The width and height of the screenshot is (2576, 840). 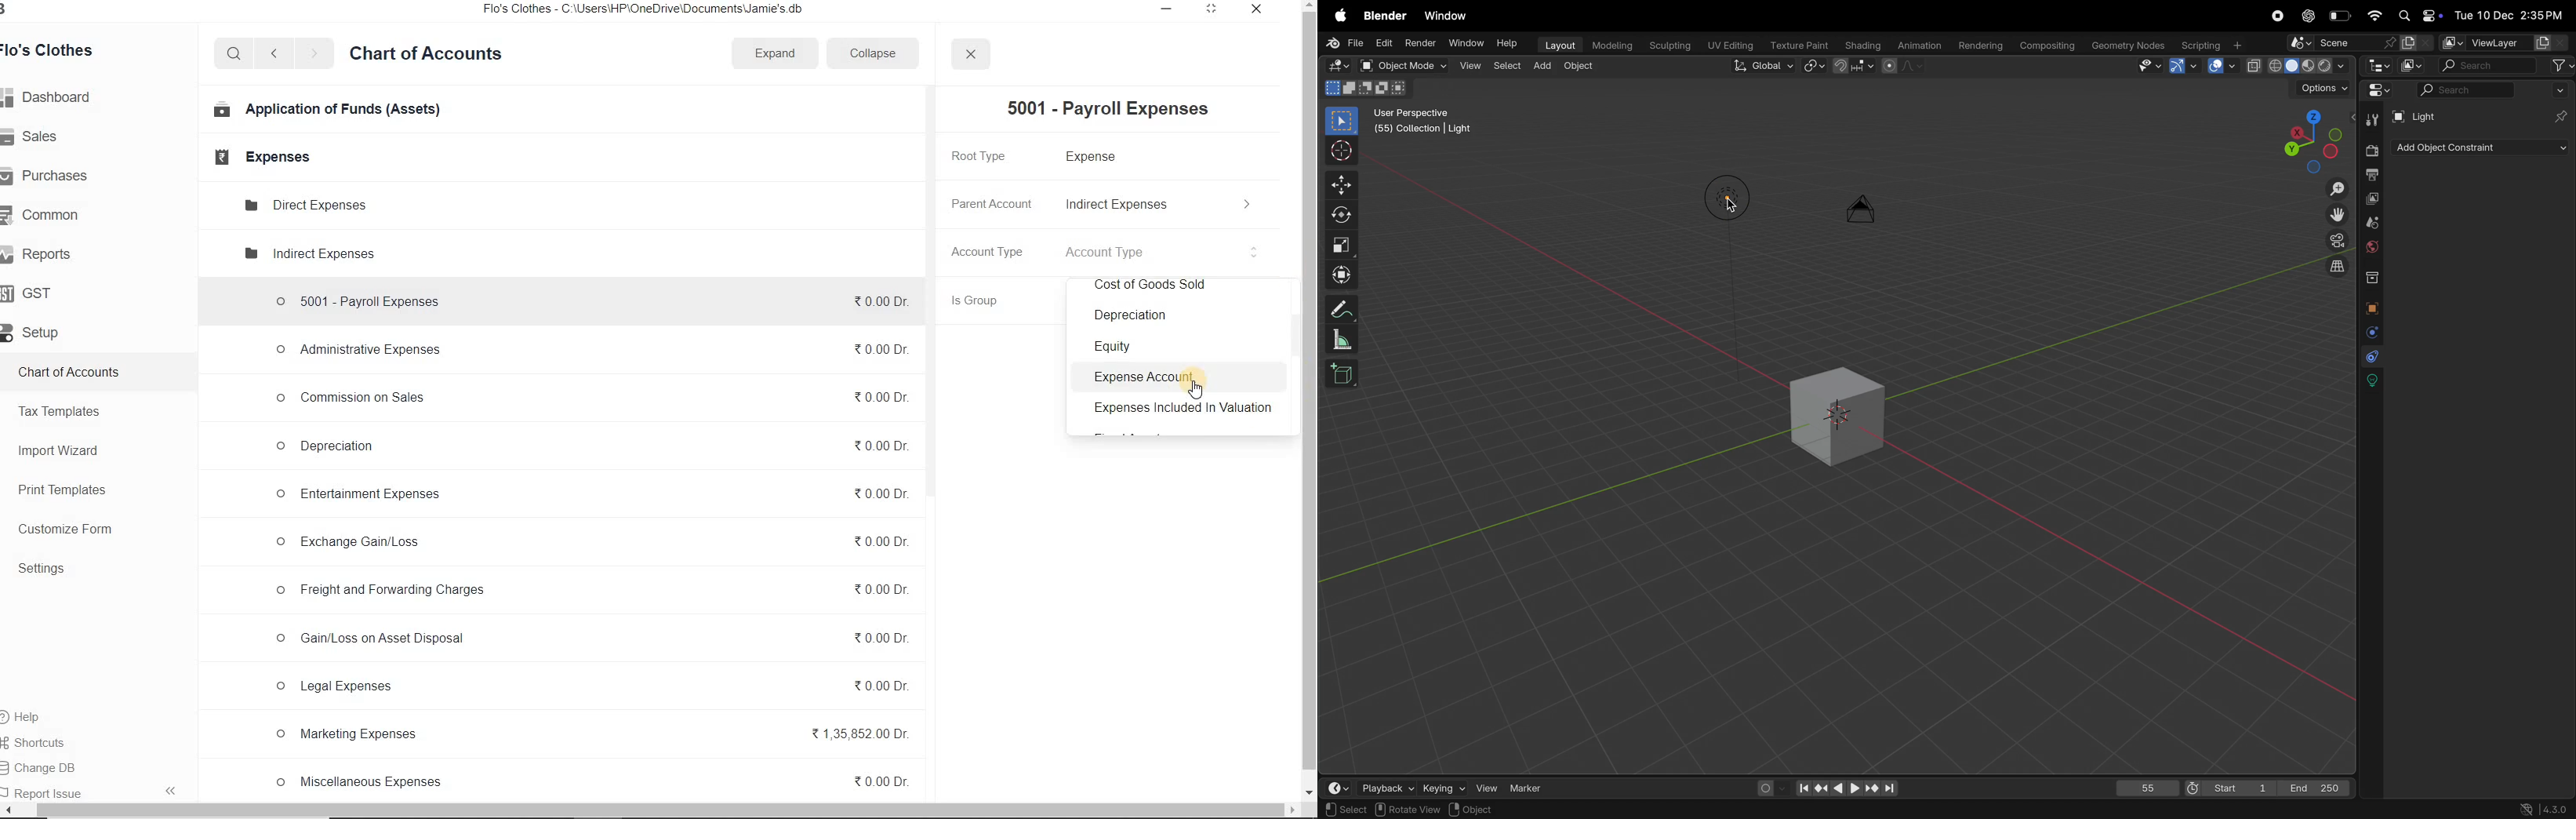 I want to click on 3d cube, so click(x=1840, y=411).